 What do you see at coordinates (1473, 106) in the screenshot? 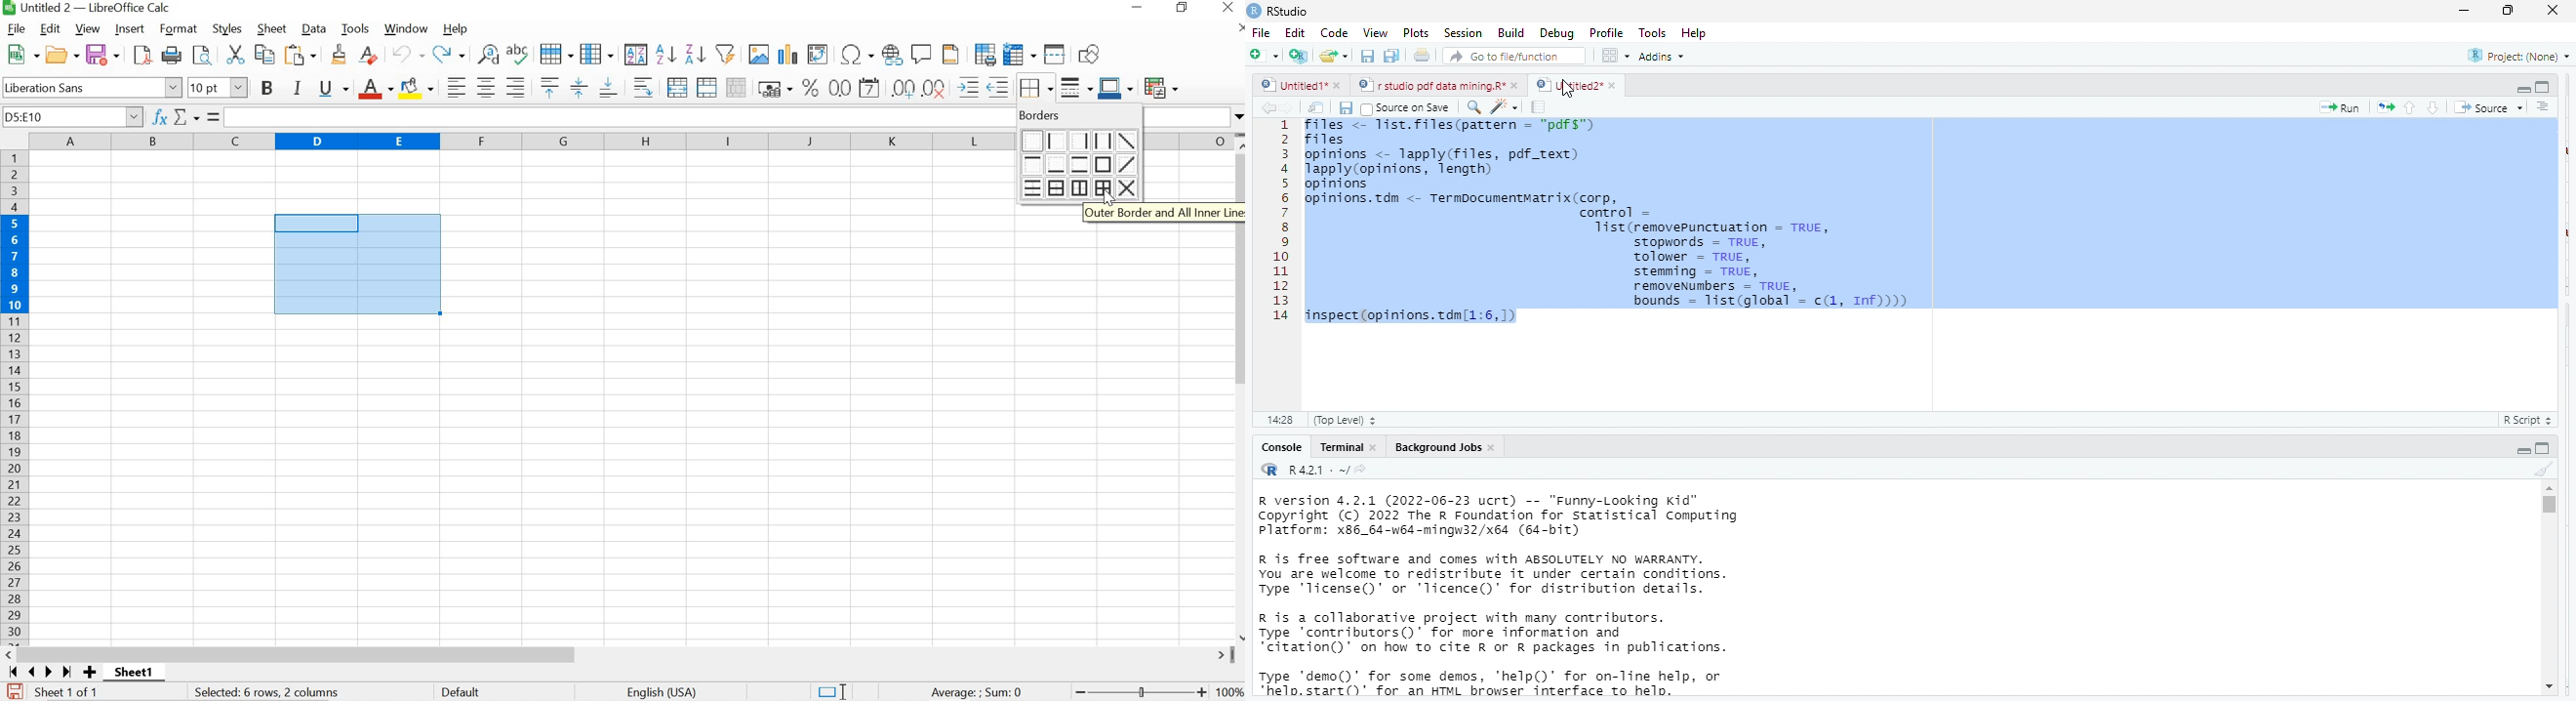
I see `find /replace` at bounding box center [1473, 106].